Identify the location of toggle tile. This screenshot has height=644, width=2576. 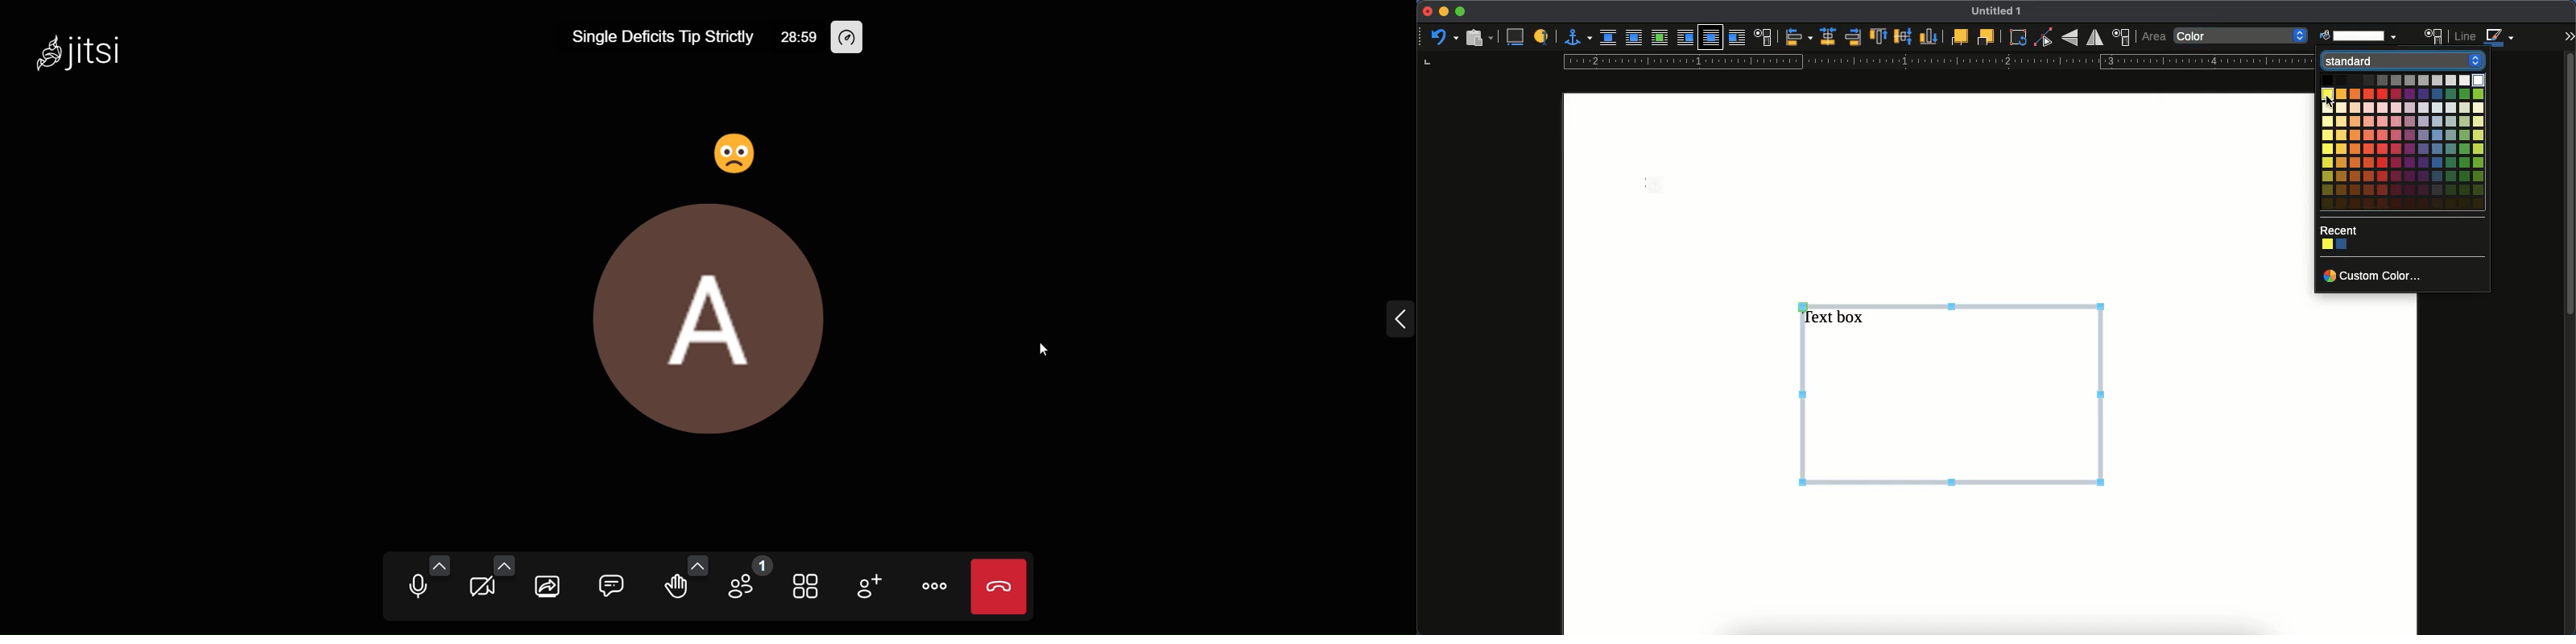
(806, 586).